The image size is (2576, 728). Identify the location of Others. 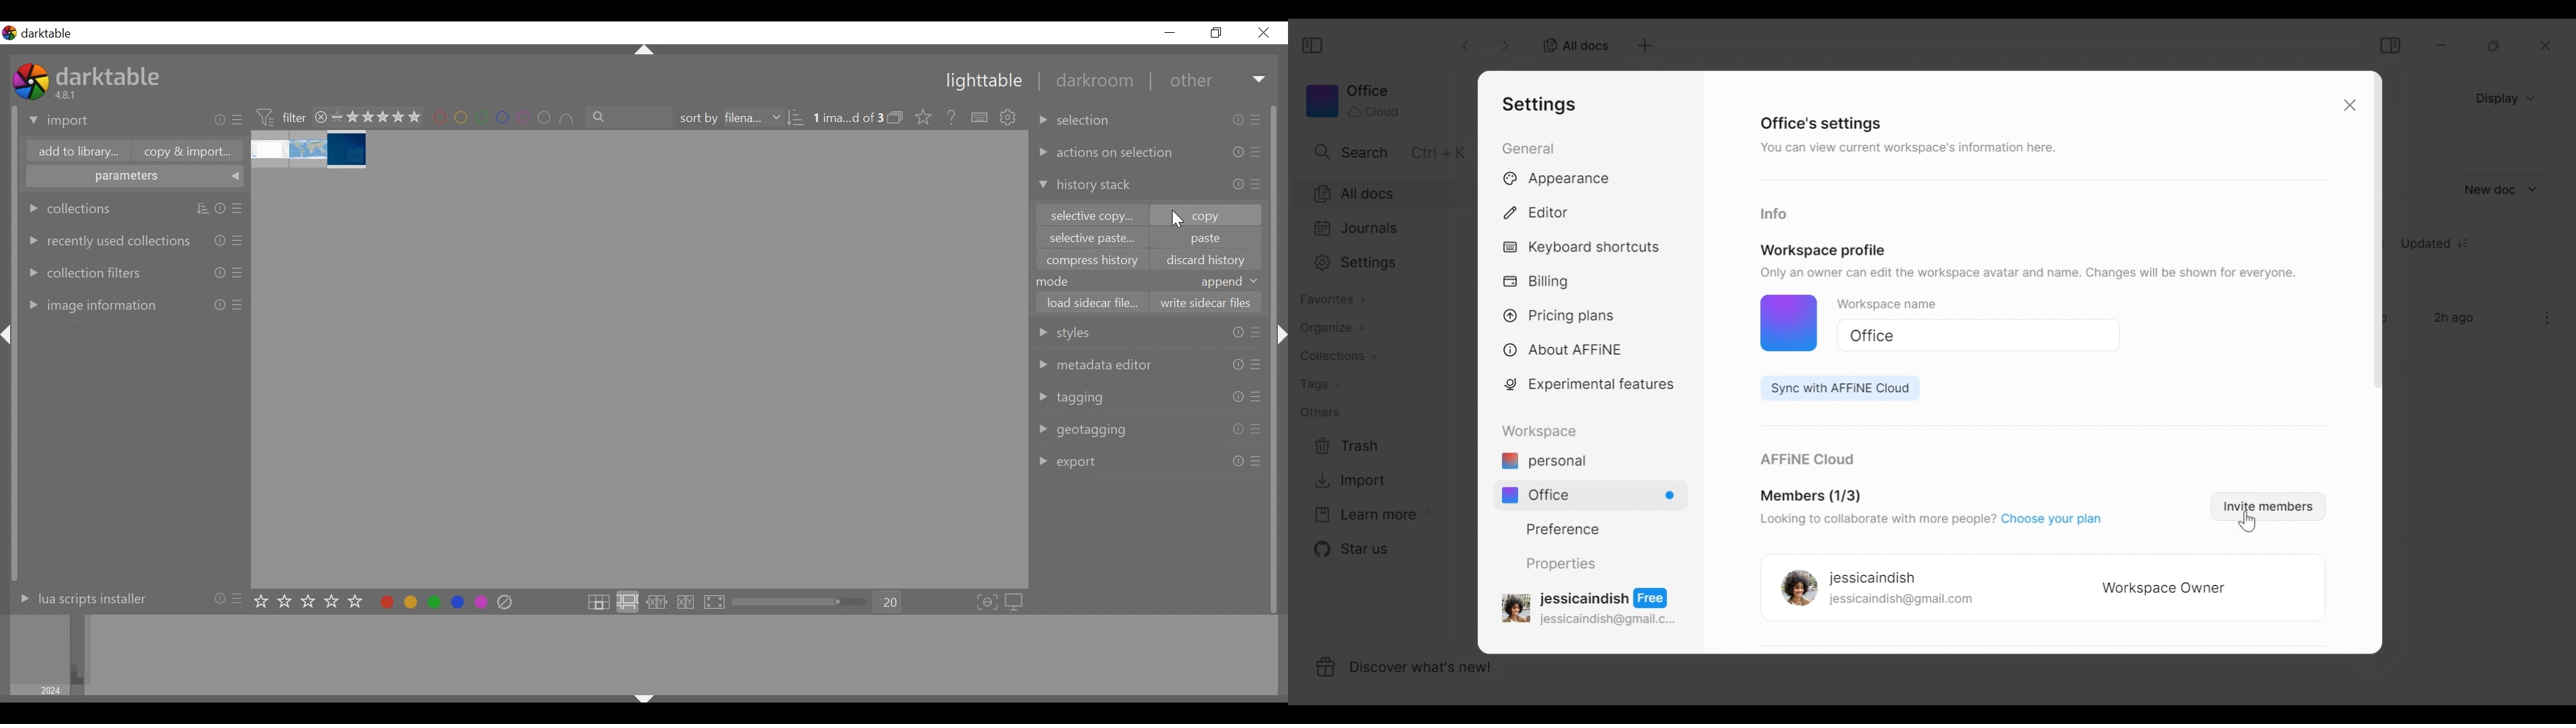
(1320, 412).